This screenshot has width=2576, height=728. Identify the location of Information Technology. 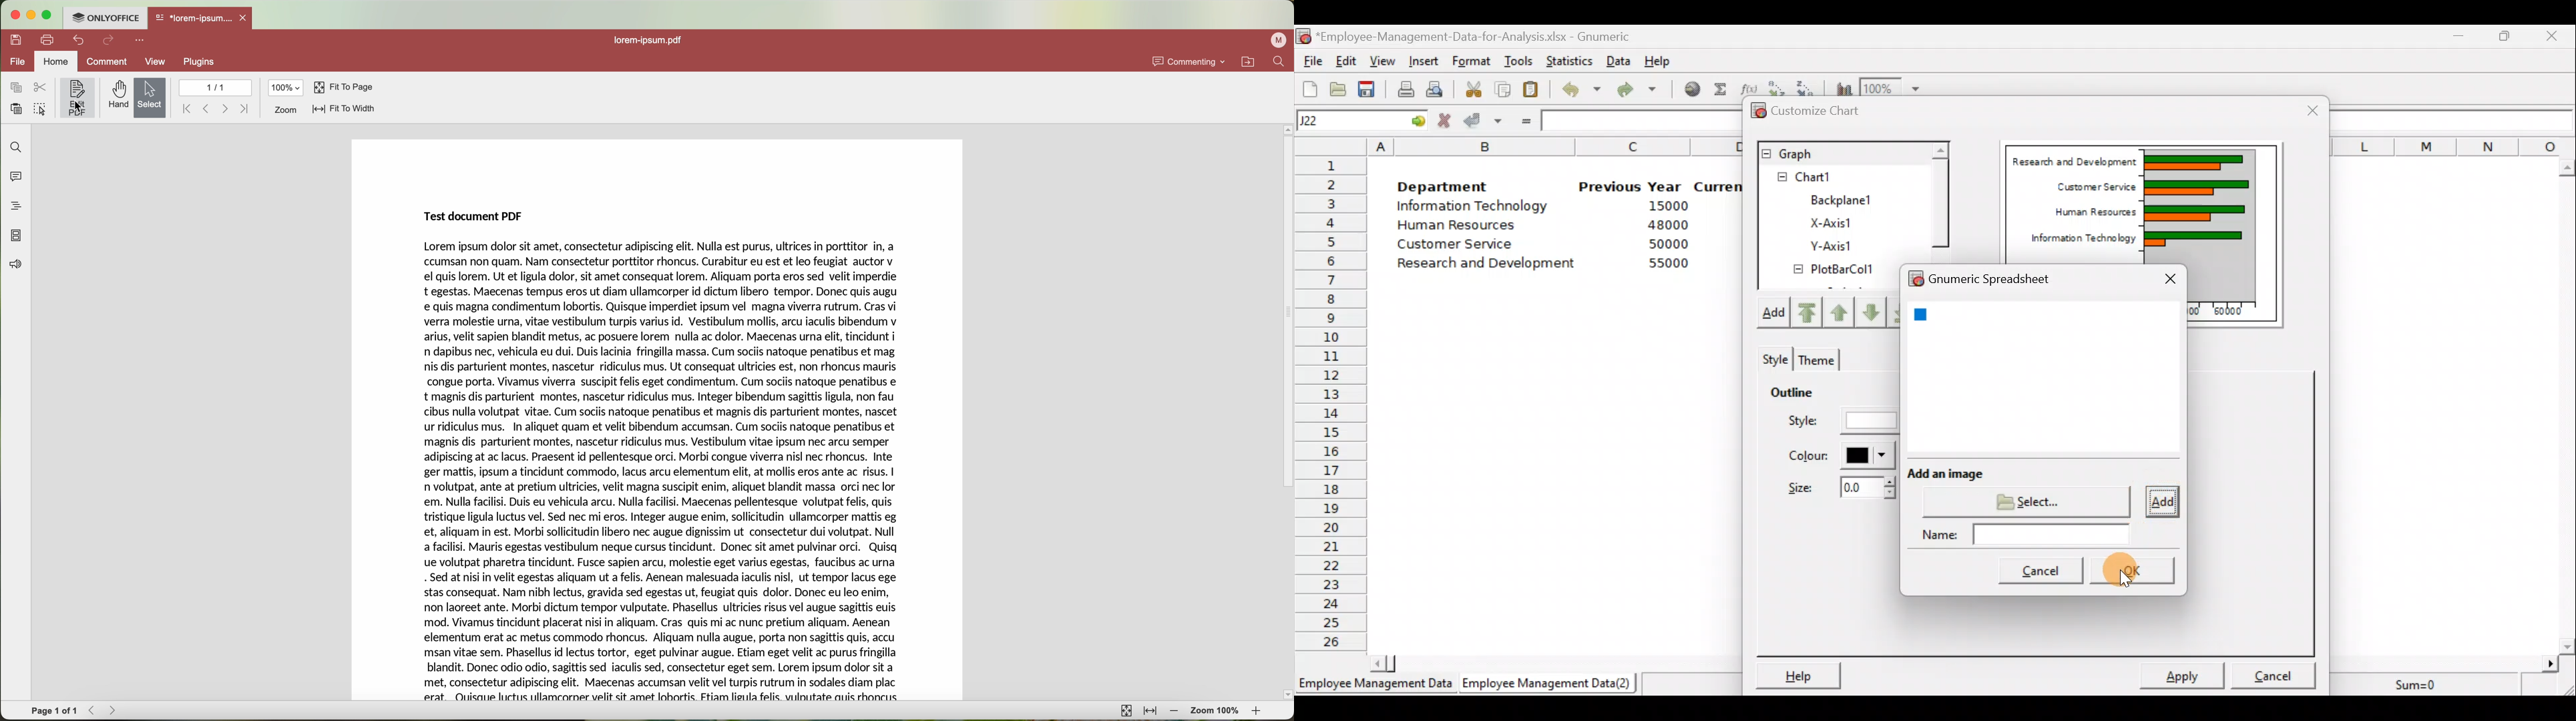
(1473, 208).